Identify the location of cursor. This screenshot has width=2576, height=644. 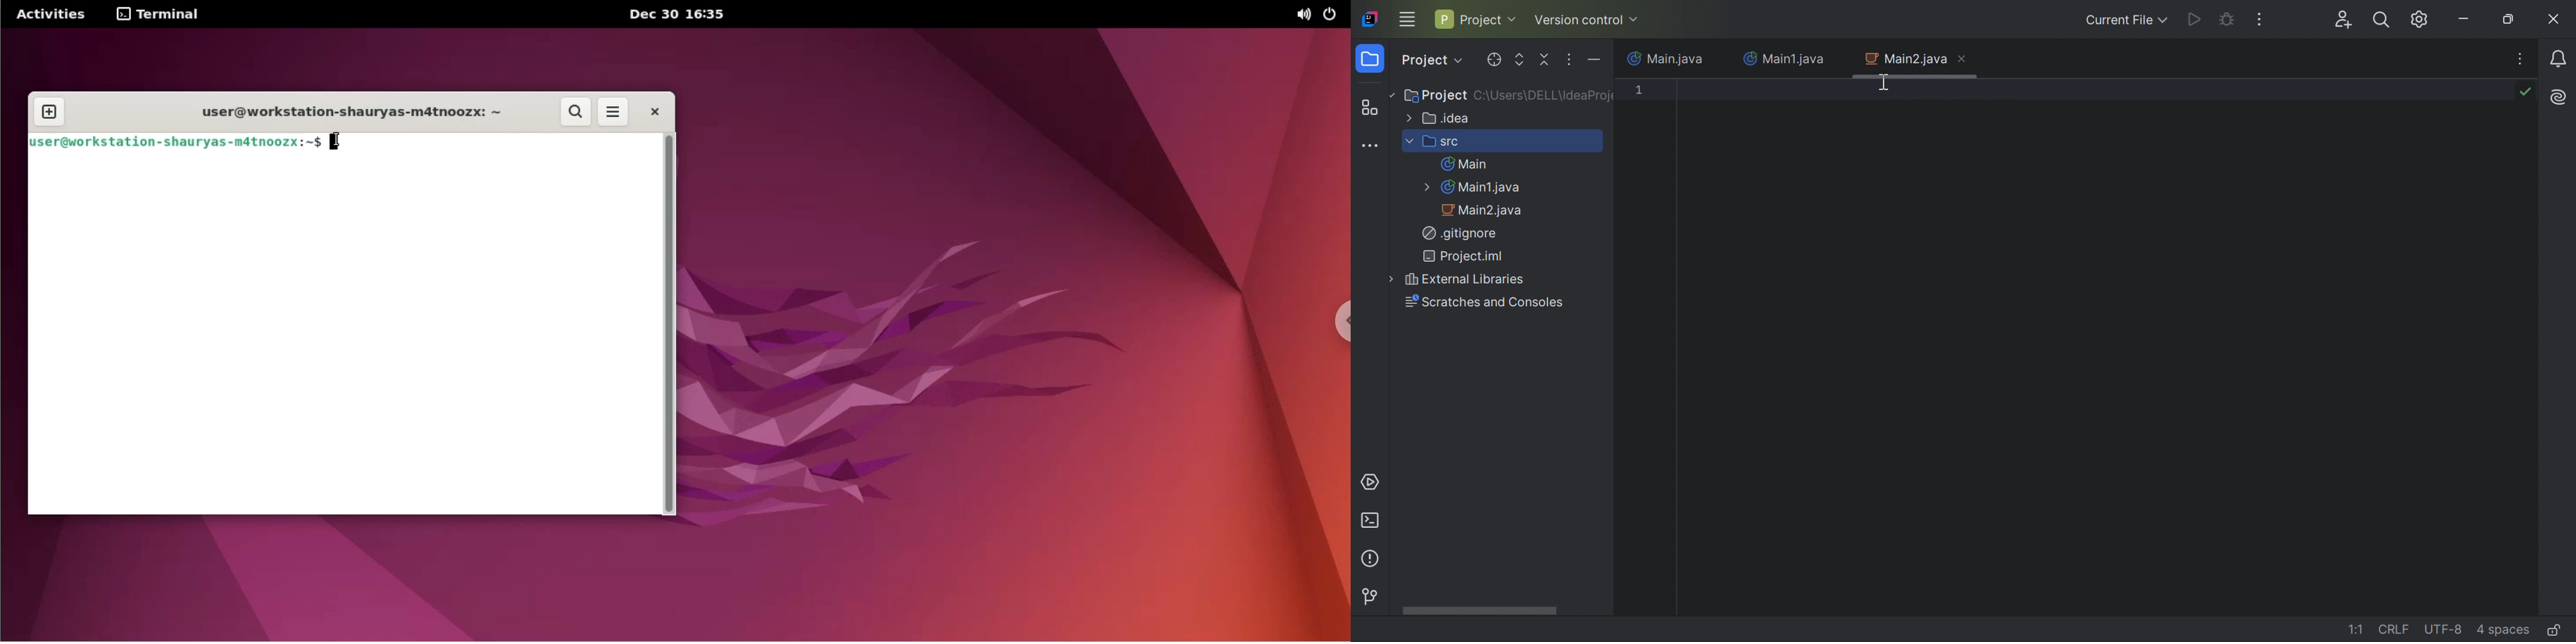
(339, 143).